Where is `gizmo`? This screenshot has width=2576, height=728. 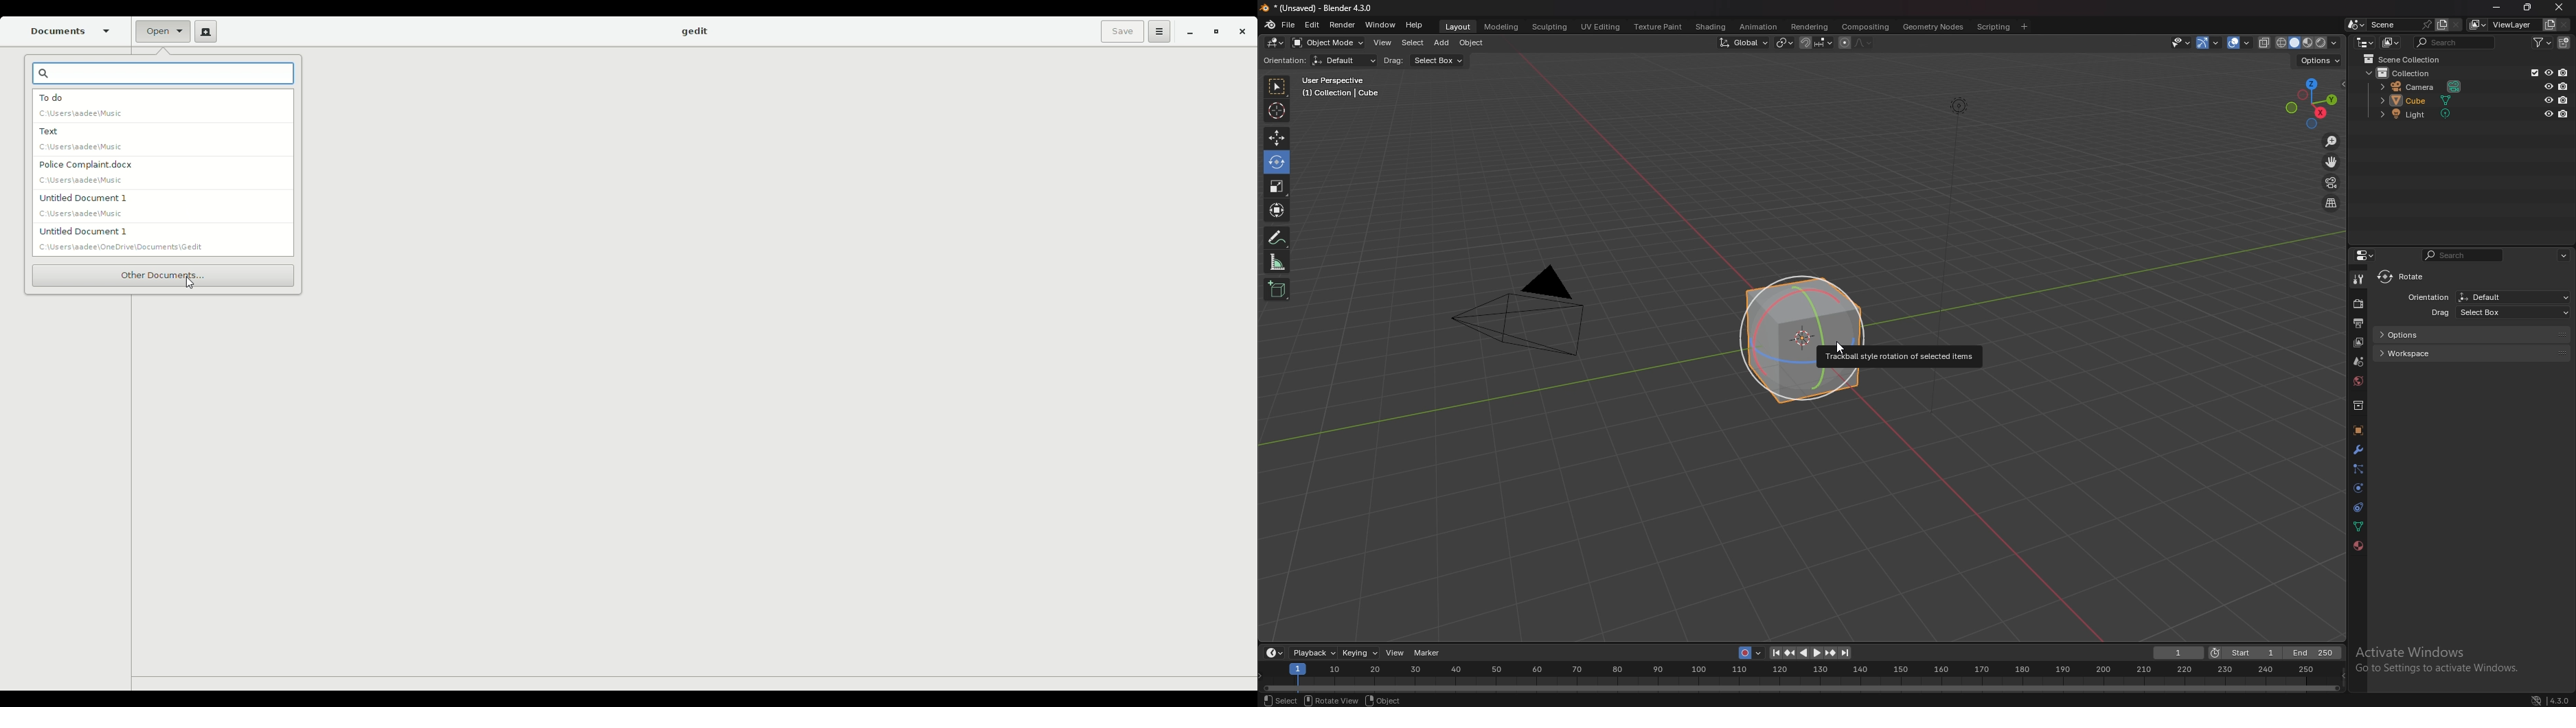 gizmo is located at coordinates (2210, 42).